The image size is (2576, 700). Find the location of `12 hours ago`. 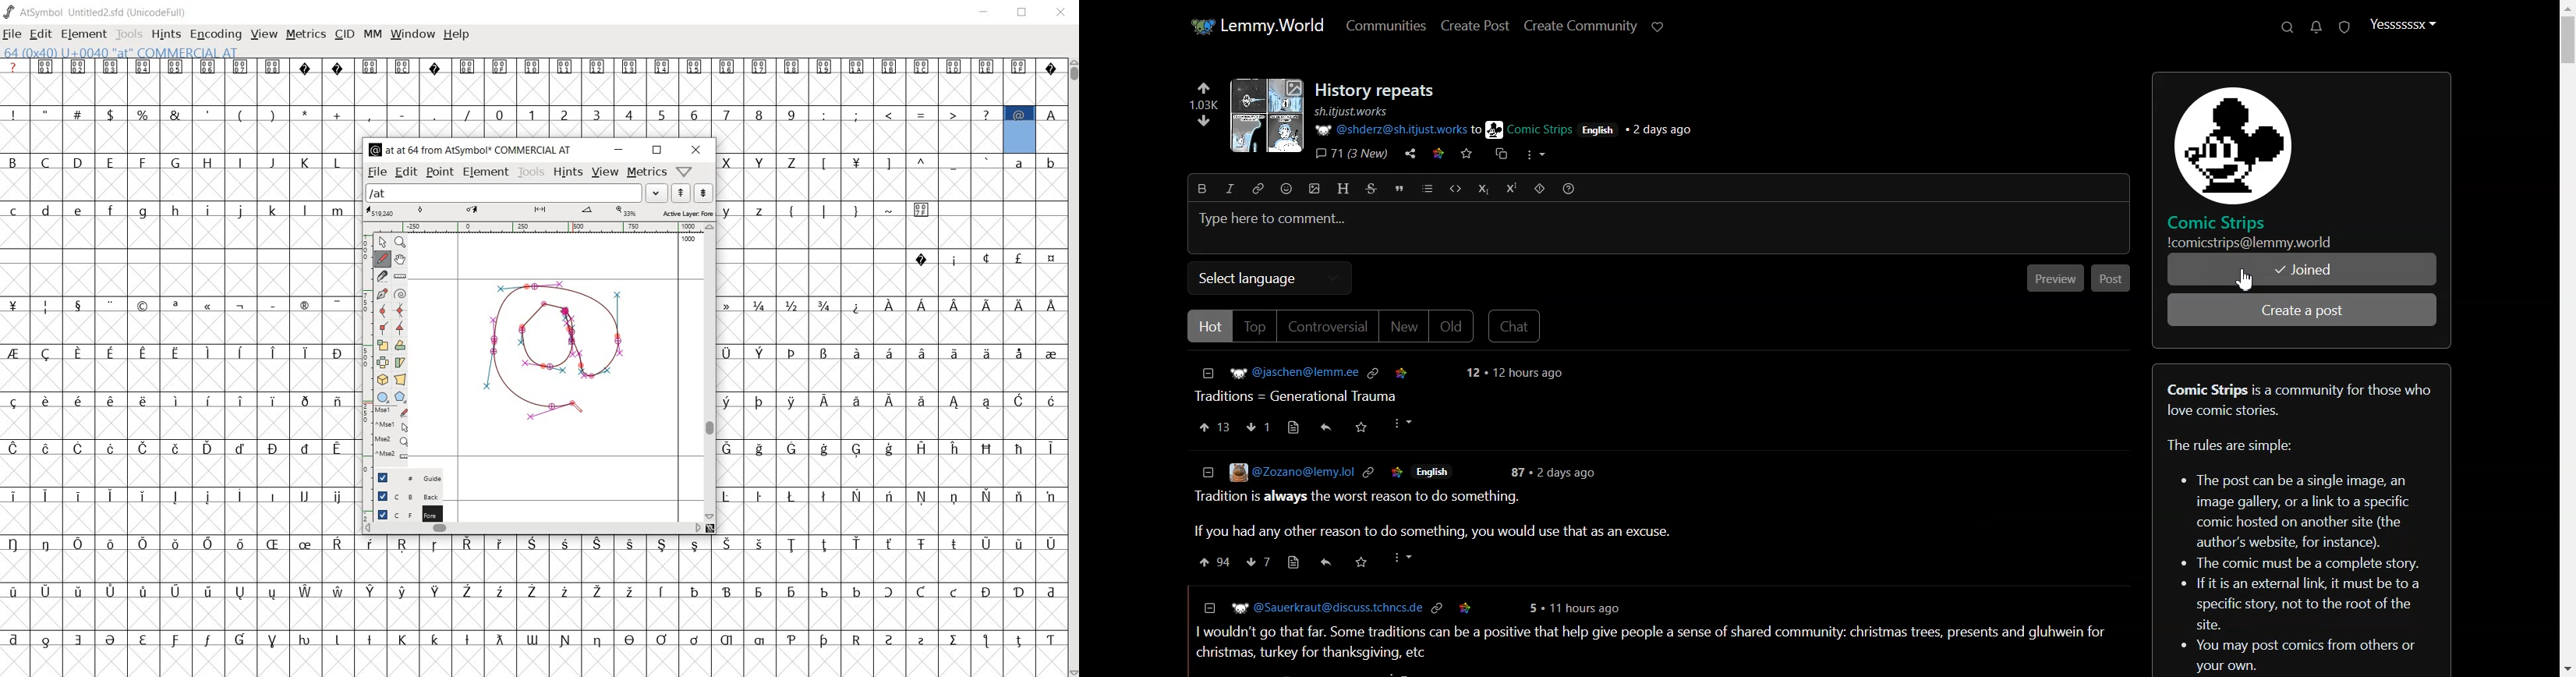

12 hours ago is located at coordinates (1516, 374).